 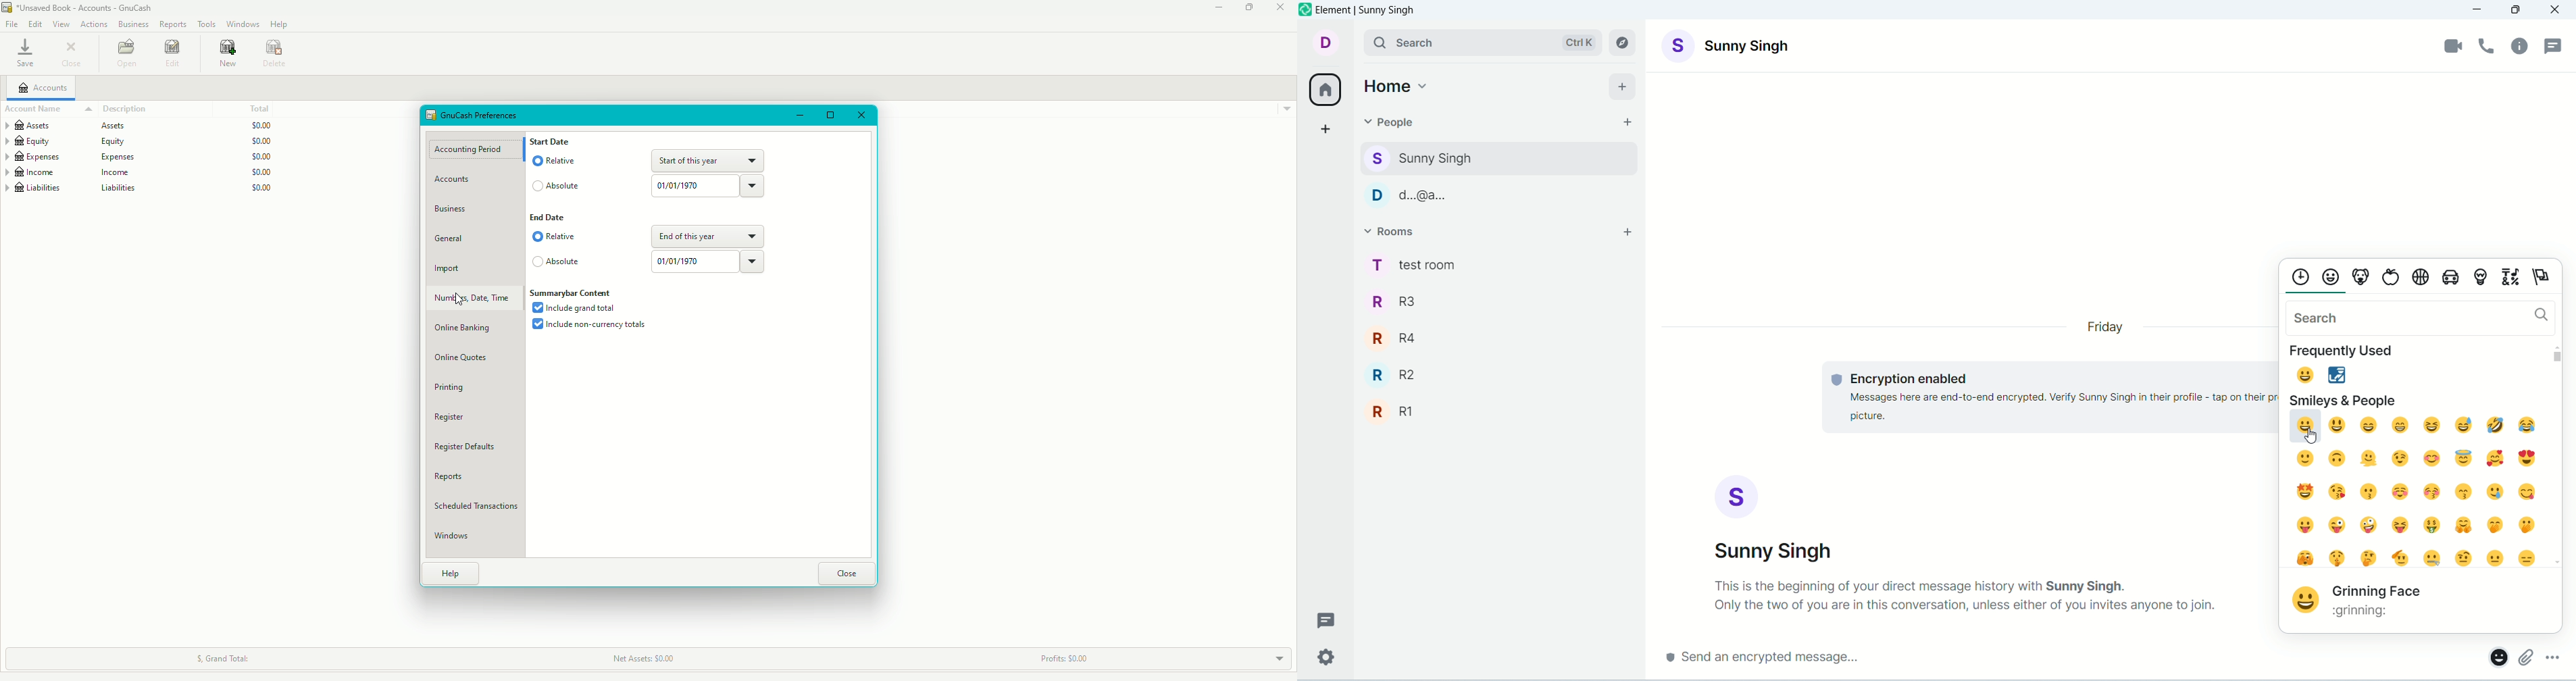 I want to click on d...@..., so click(x=1494, y=193).